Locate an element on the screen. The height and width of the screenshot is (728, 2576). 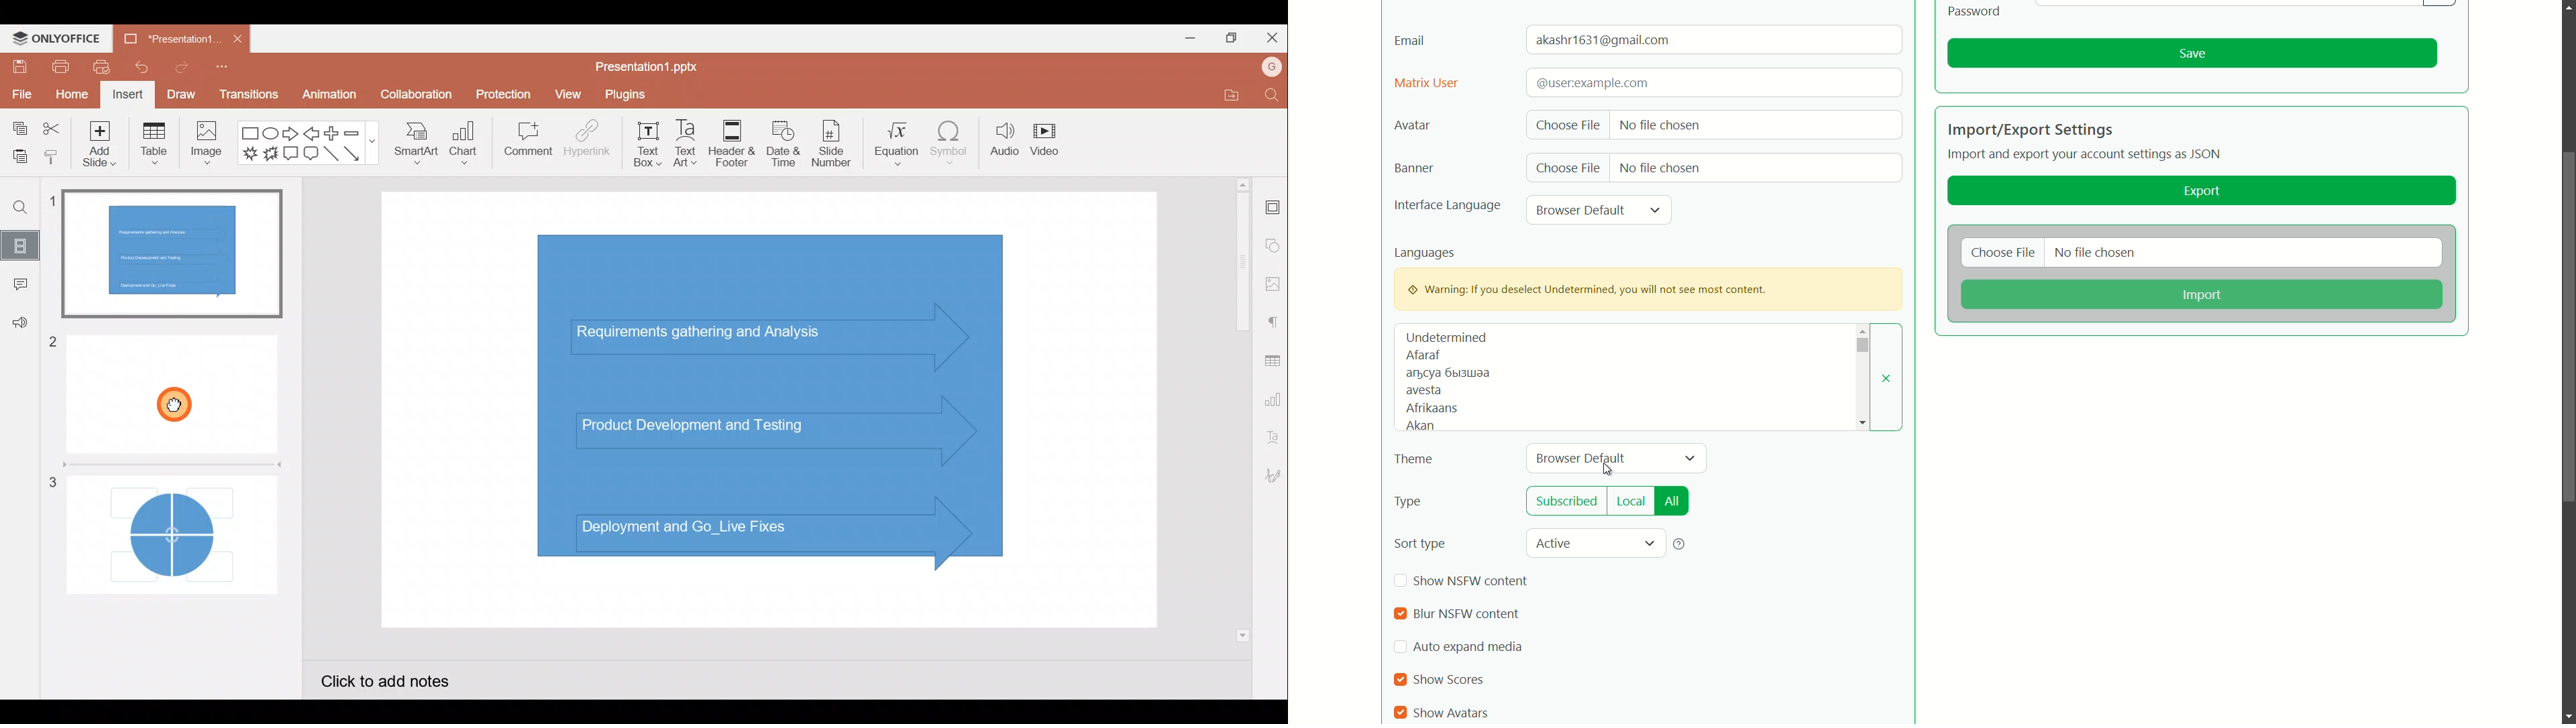
Paragraph settings is located at coordinates (1275, 322).